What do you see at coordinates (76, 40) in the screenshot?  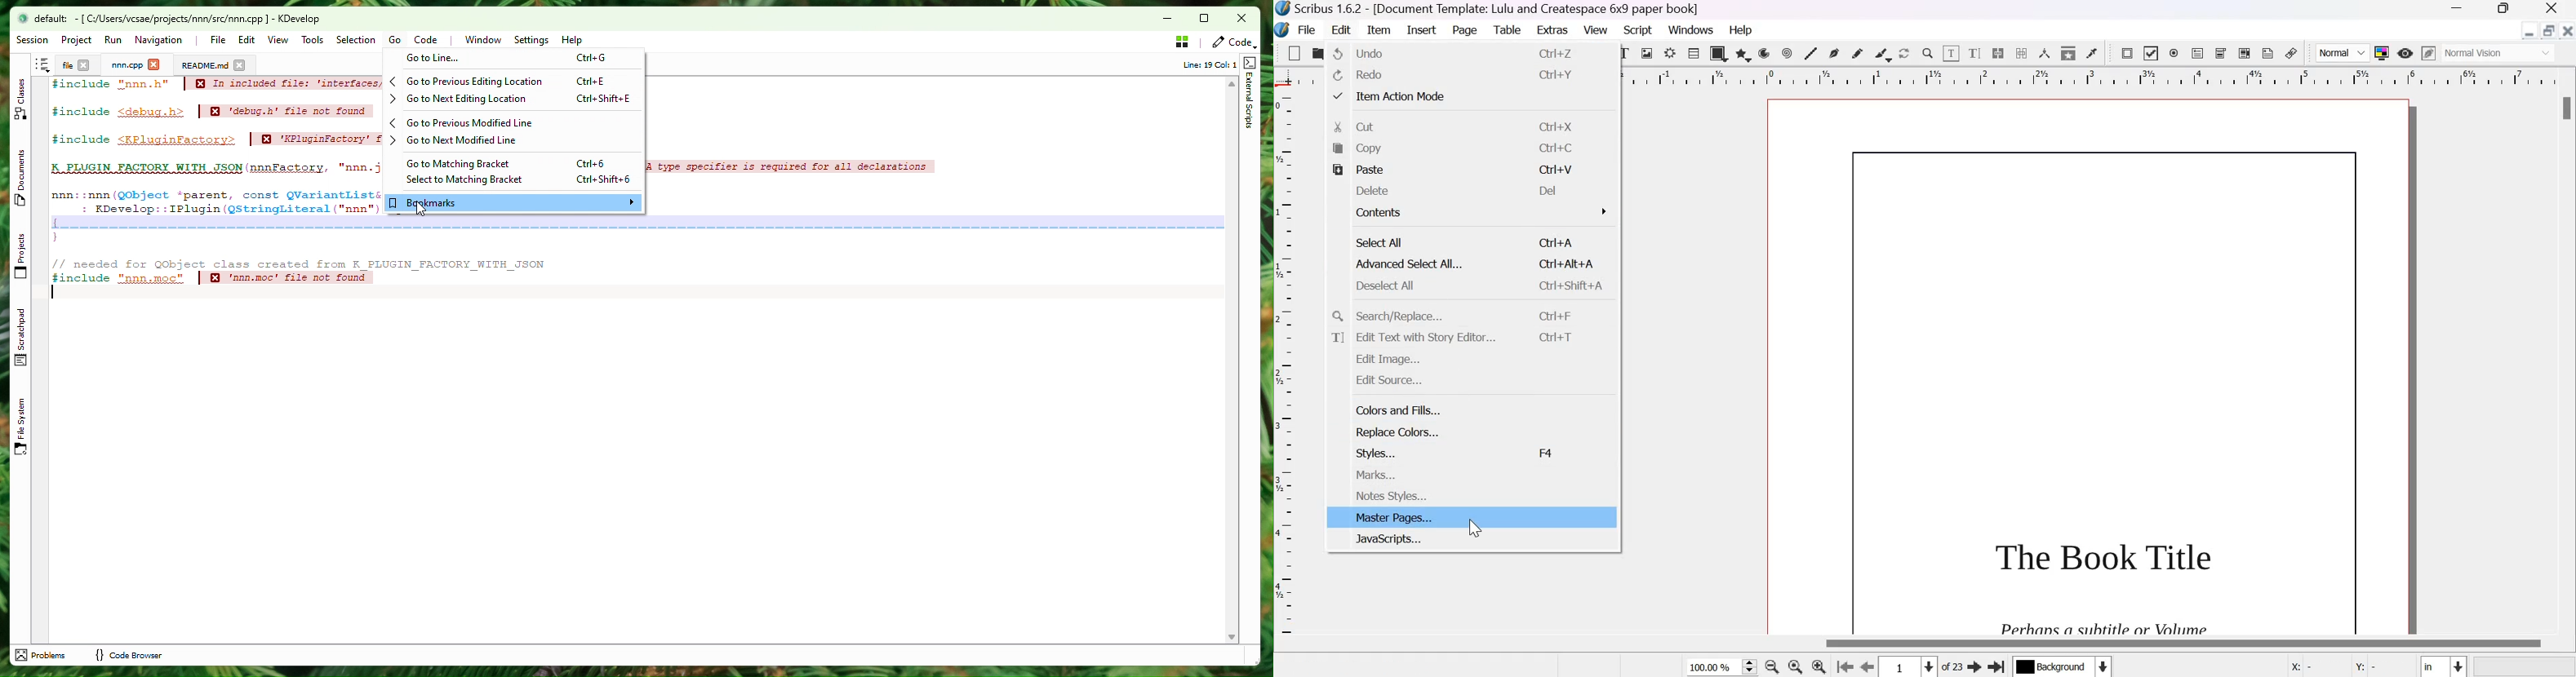 I see `Project` at bounding box center [76, 40].